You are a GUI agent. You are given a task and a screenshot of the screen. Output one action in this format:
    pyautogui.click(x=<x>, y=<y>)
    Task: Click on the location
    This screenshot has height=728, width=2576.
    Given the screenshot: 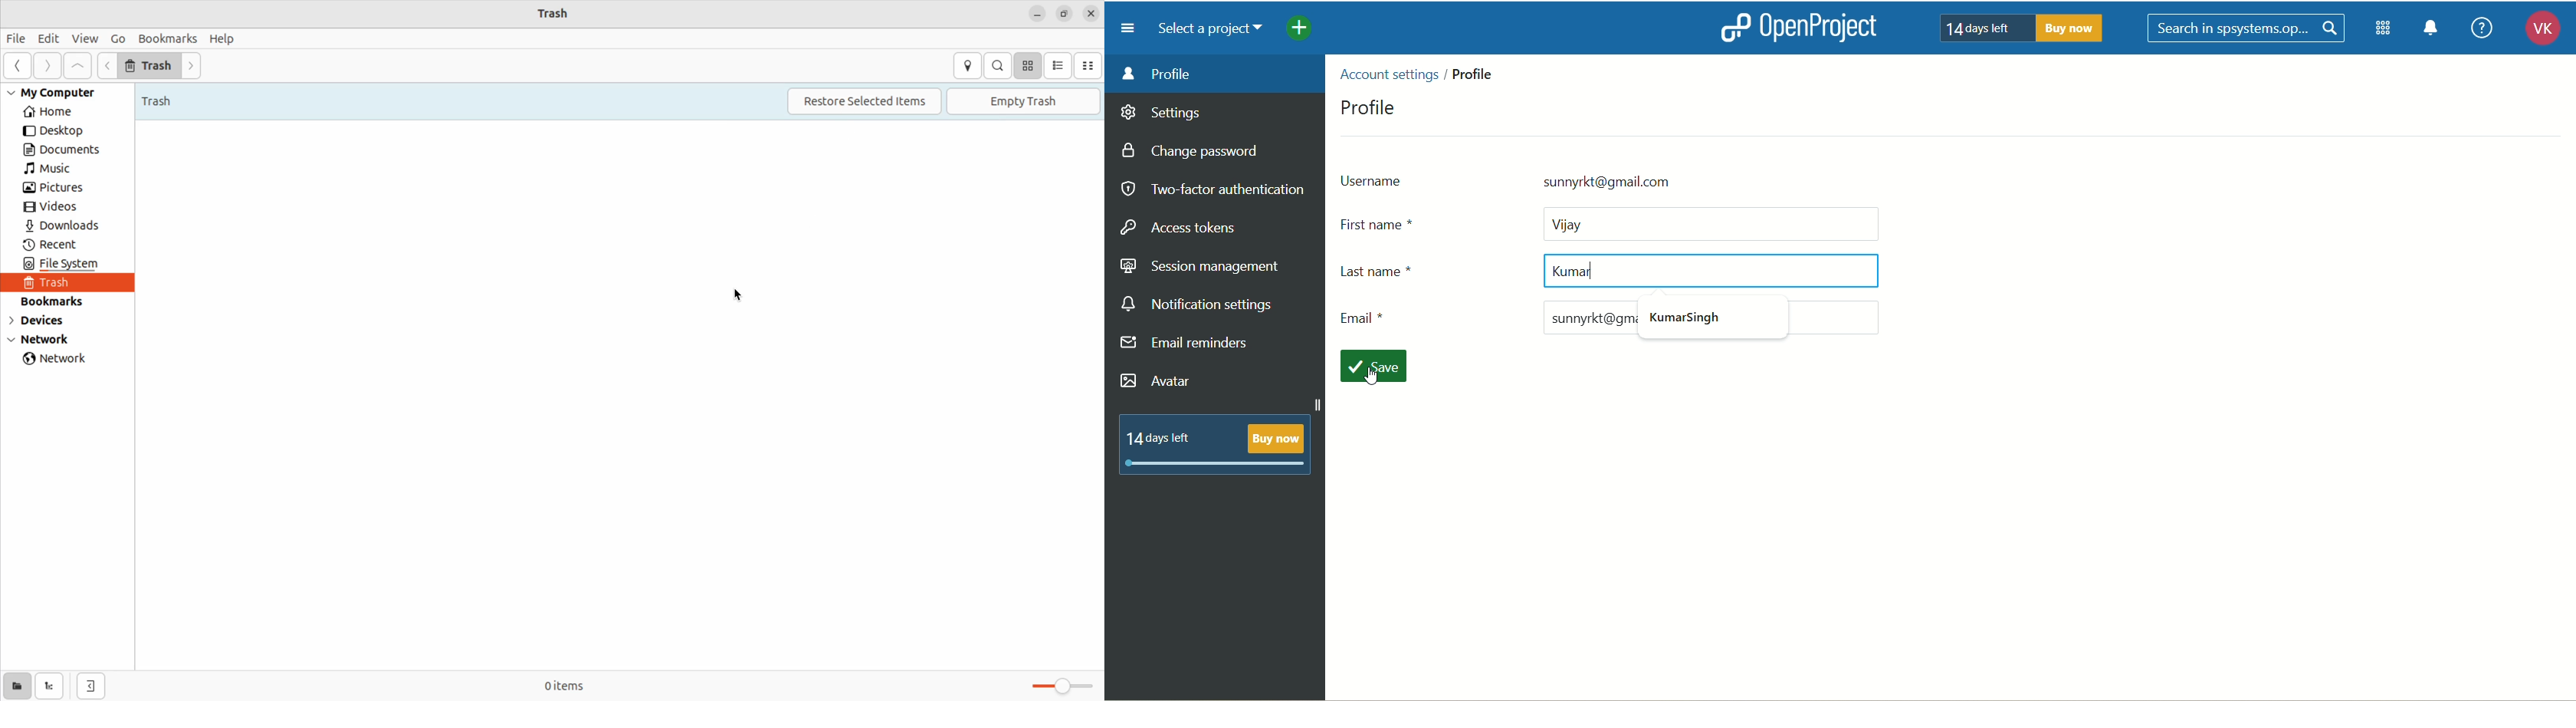 What is the action you would take?
    pyautogui.click(x=1423, y=72)
    